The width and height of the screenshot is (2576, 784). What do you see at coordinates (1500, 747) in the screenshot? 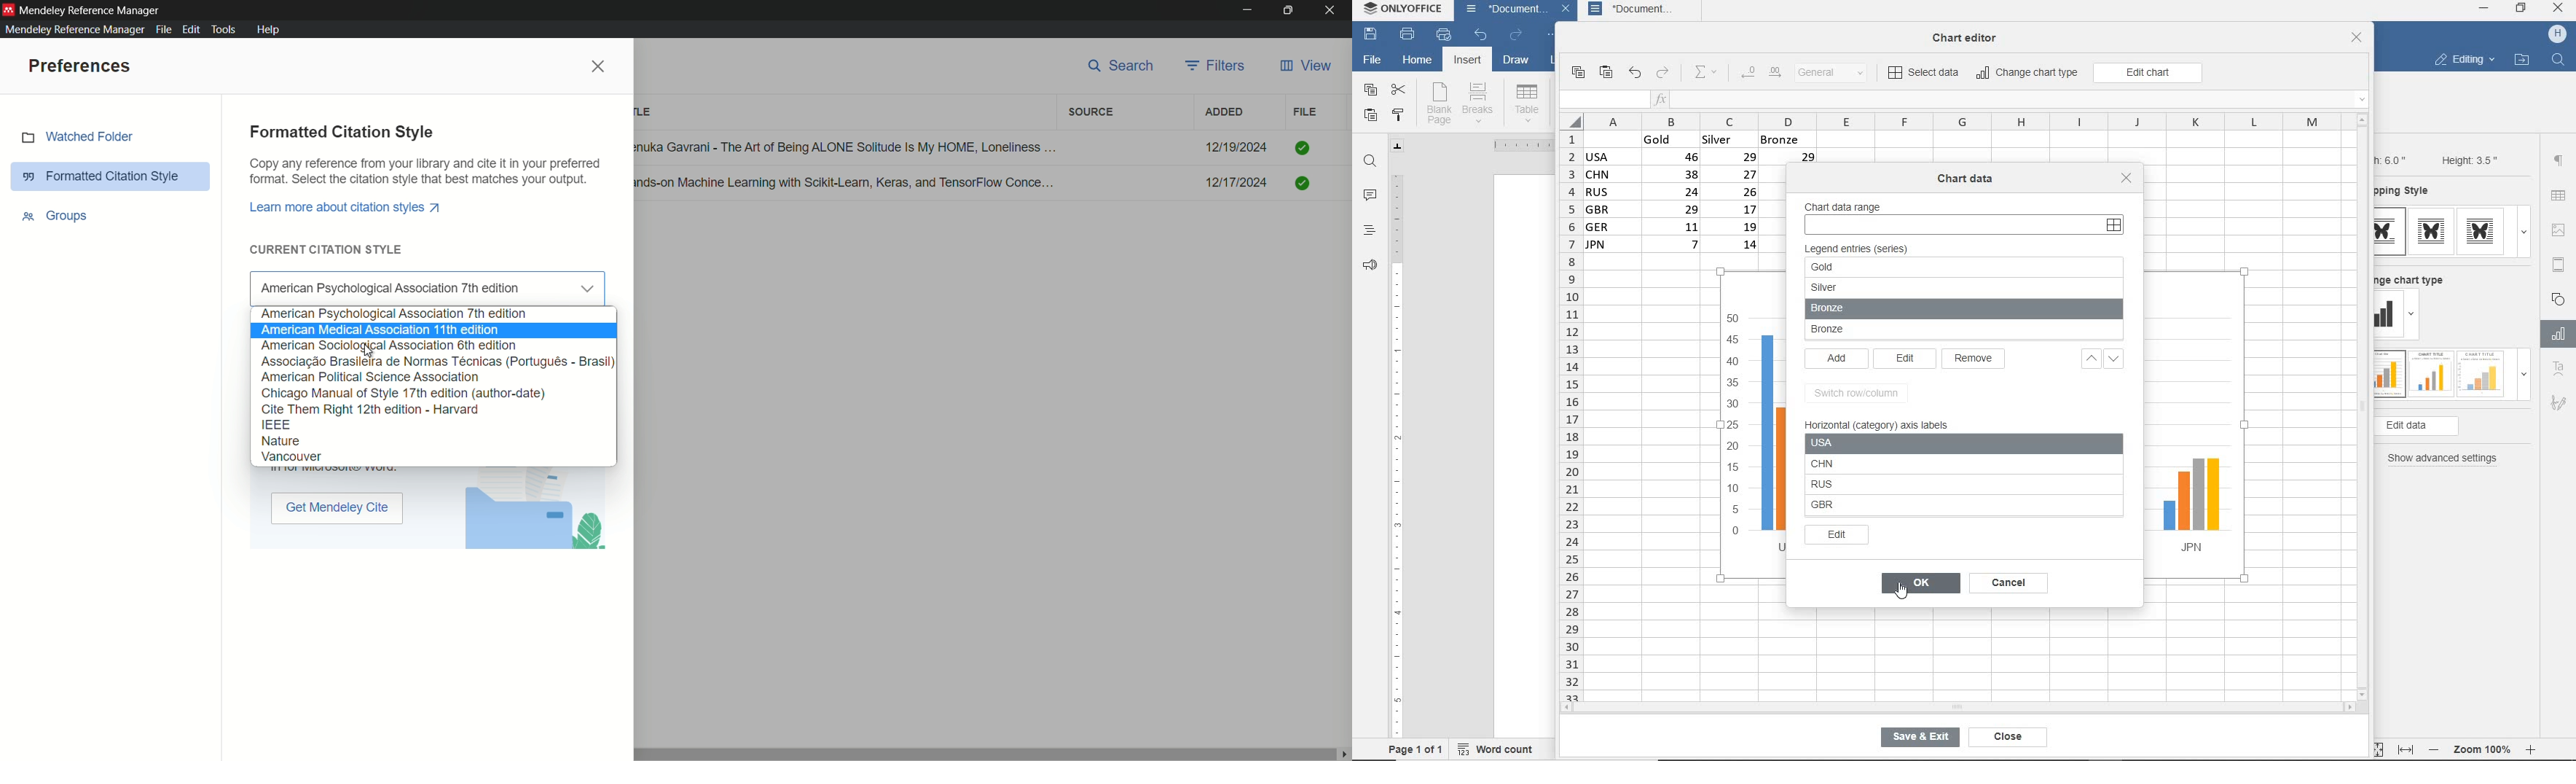
I see `word count` at bounding box center [1500, 747].